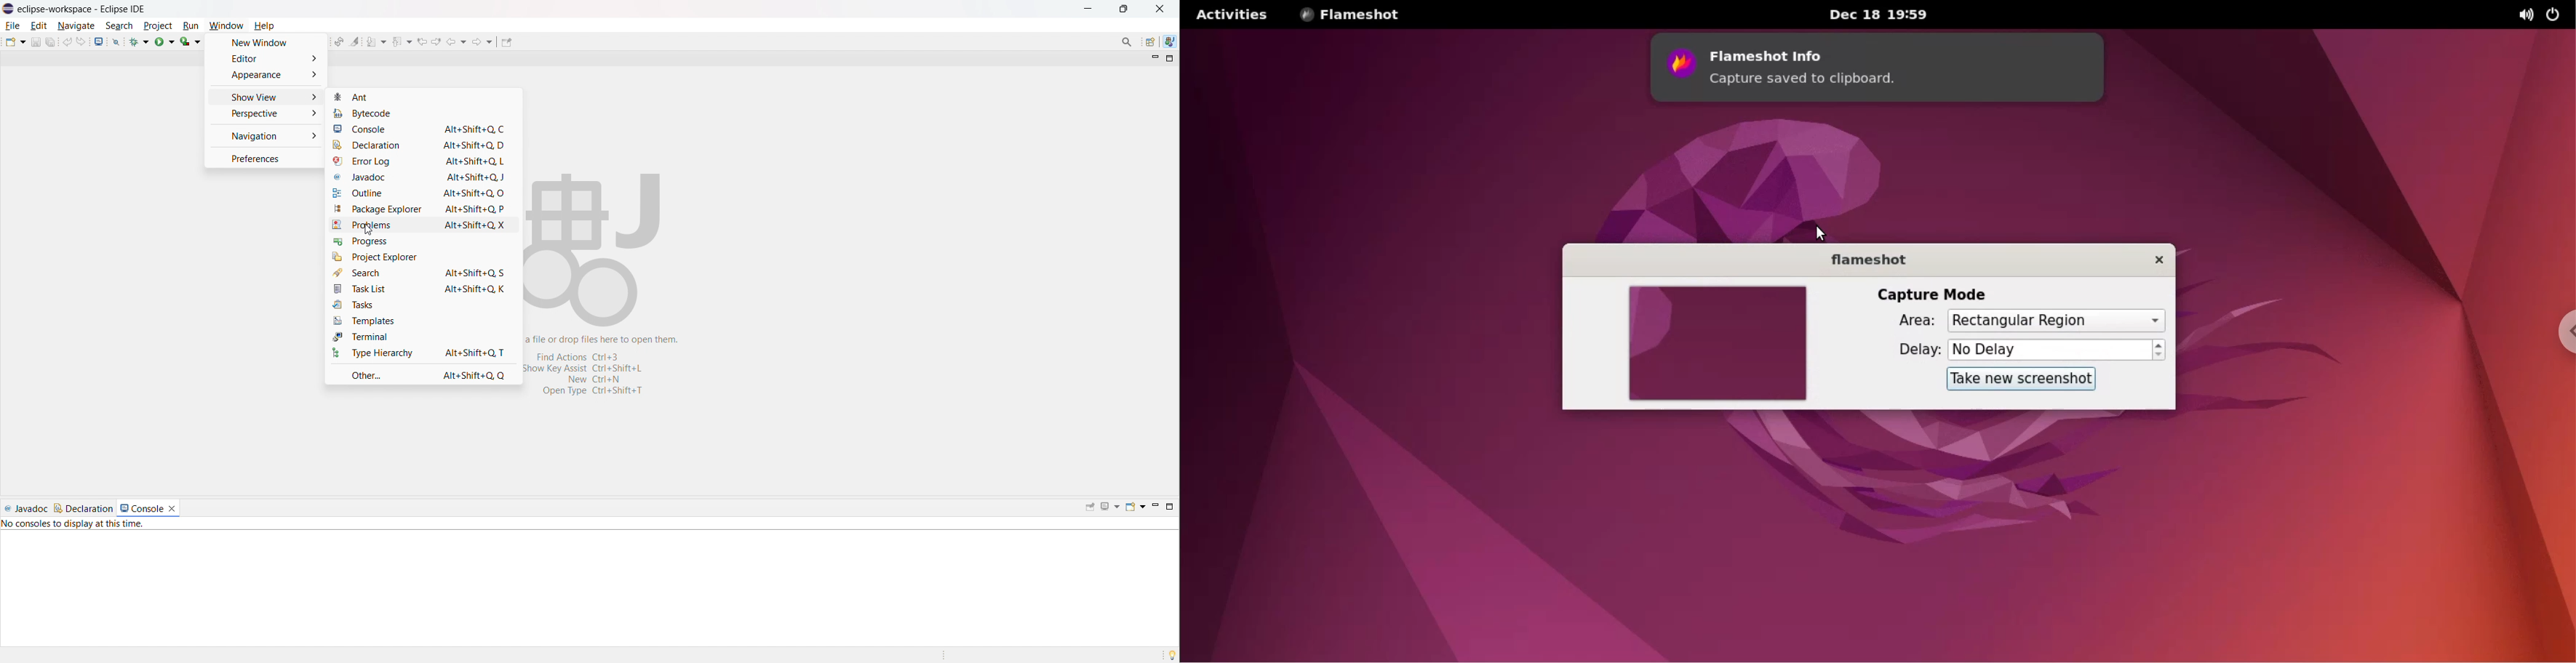 This screenshot has width=2576, height=672. I want to click on other, so click(423, 374).